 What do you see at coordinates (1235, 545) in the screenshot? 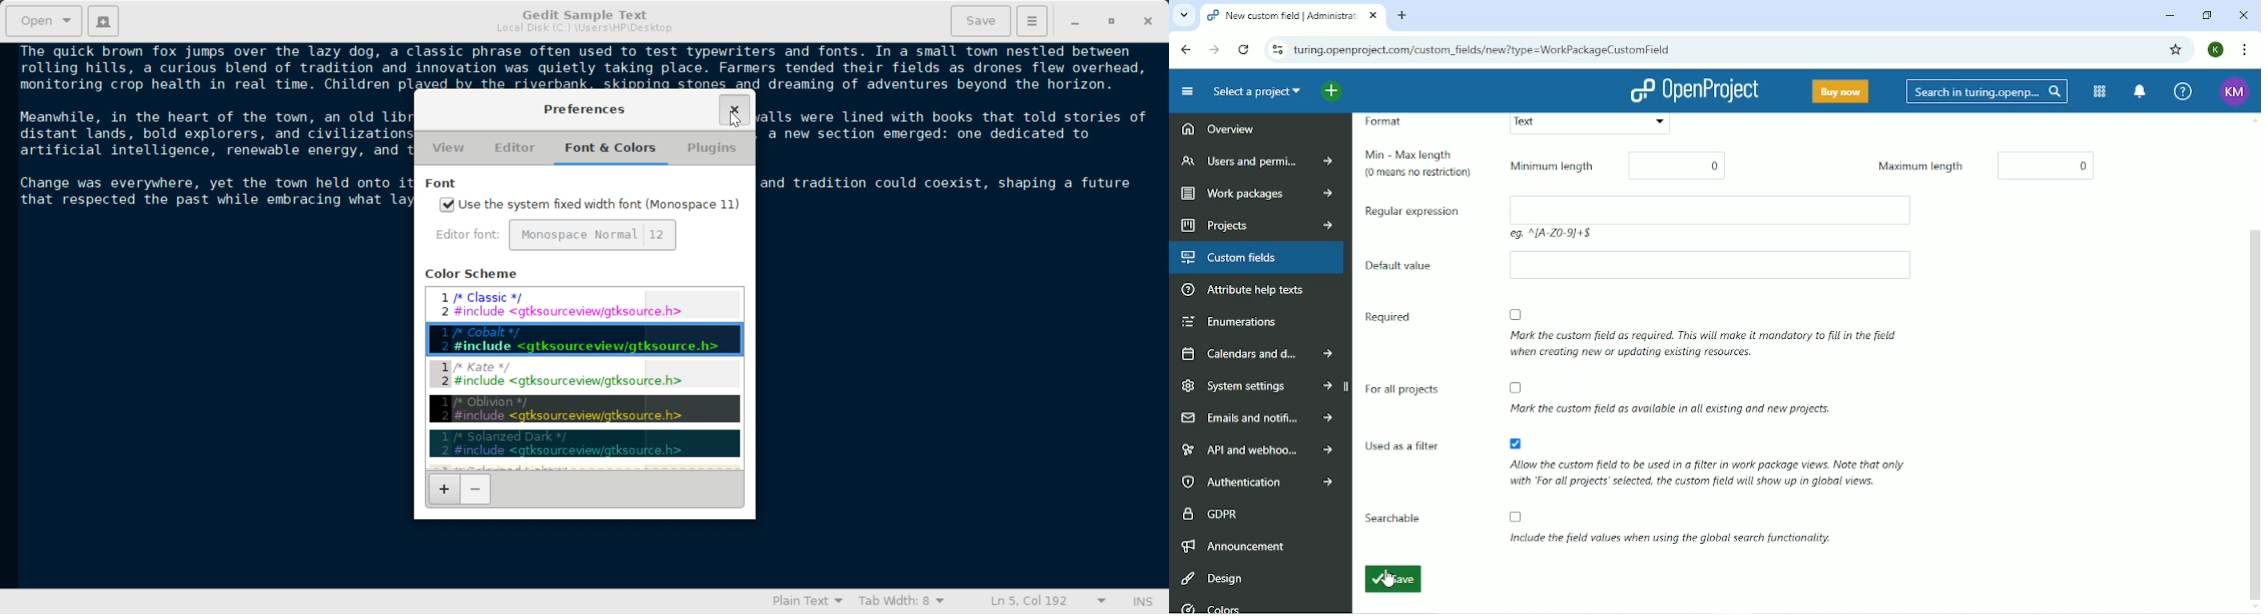
I see `Announcement` at bounding box center [1235, 545].